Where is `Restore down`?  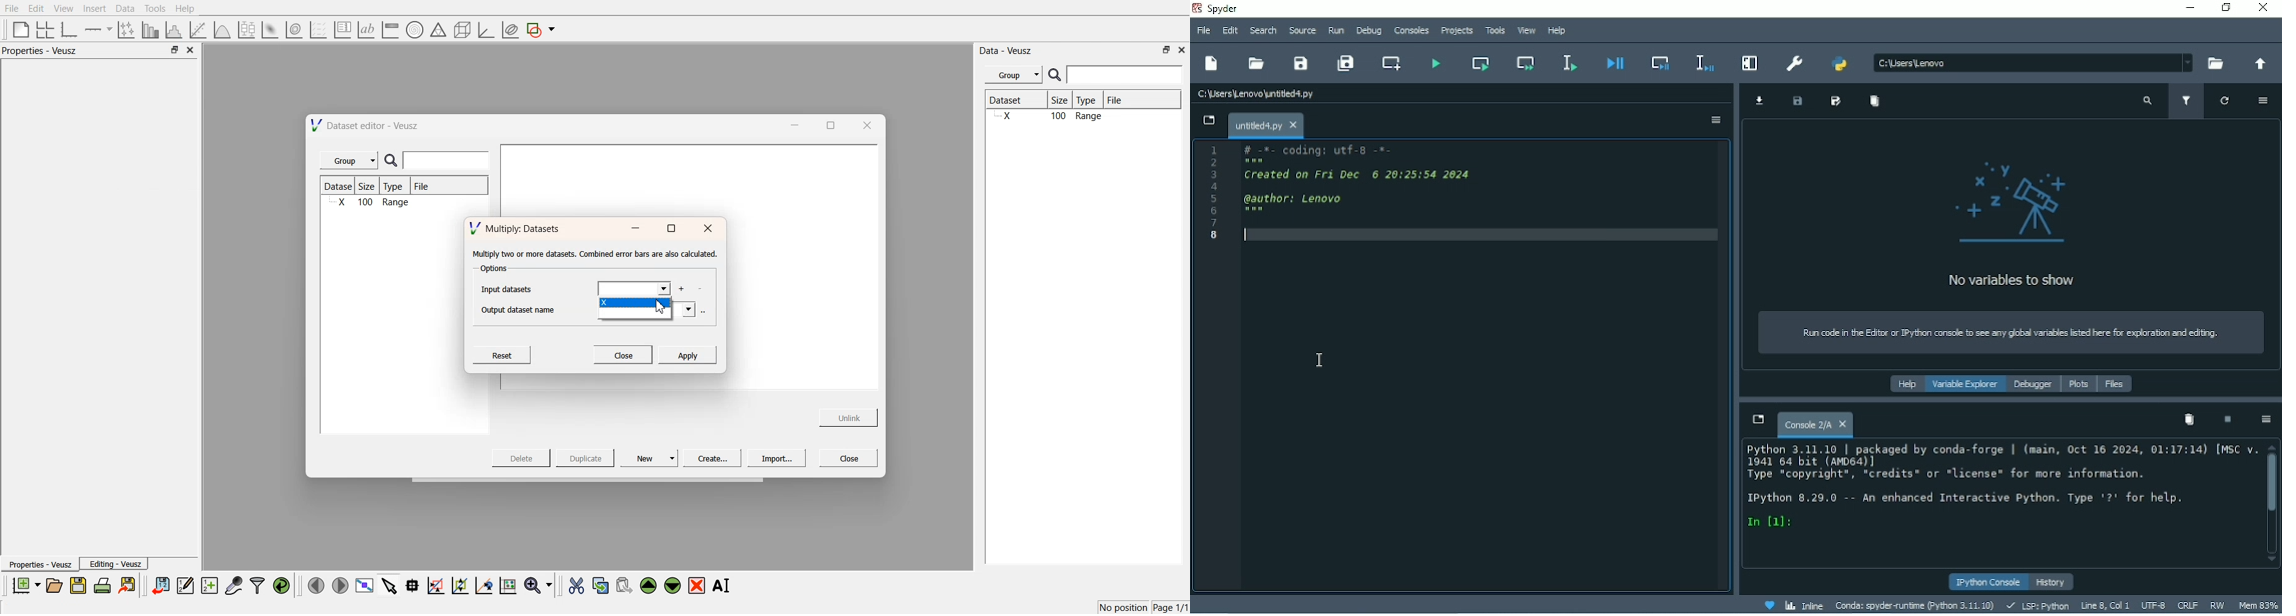 Restore down is located at coordinates (2227, 9).